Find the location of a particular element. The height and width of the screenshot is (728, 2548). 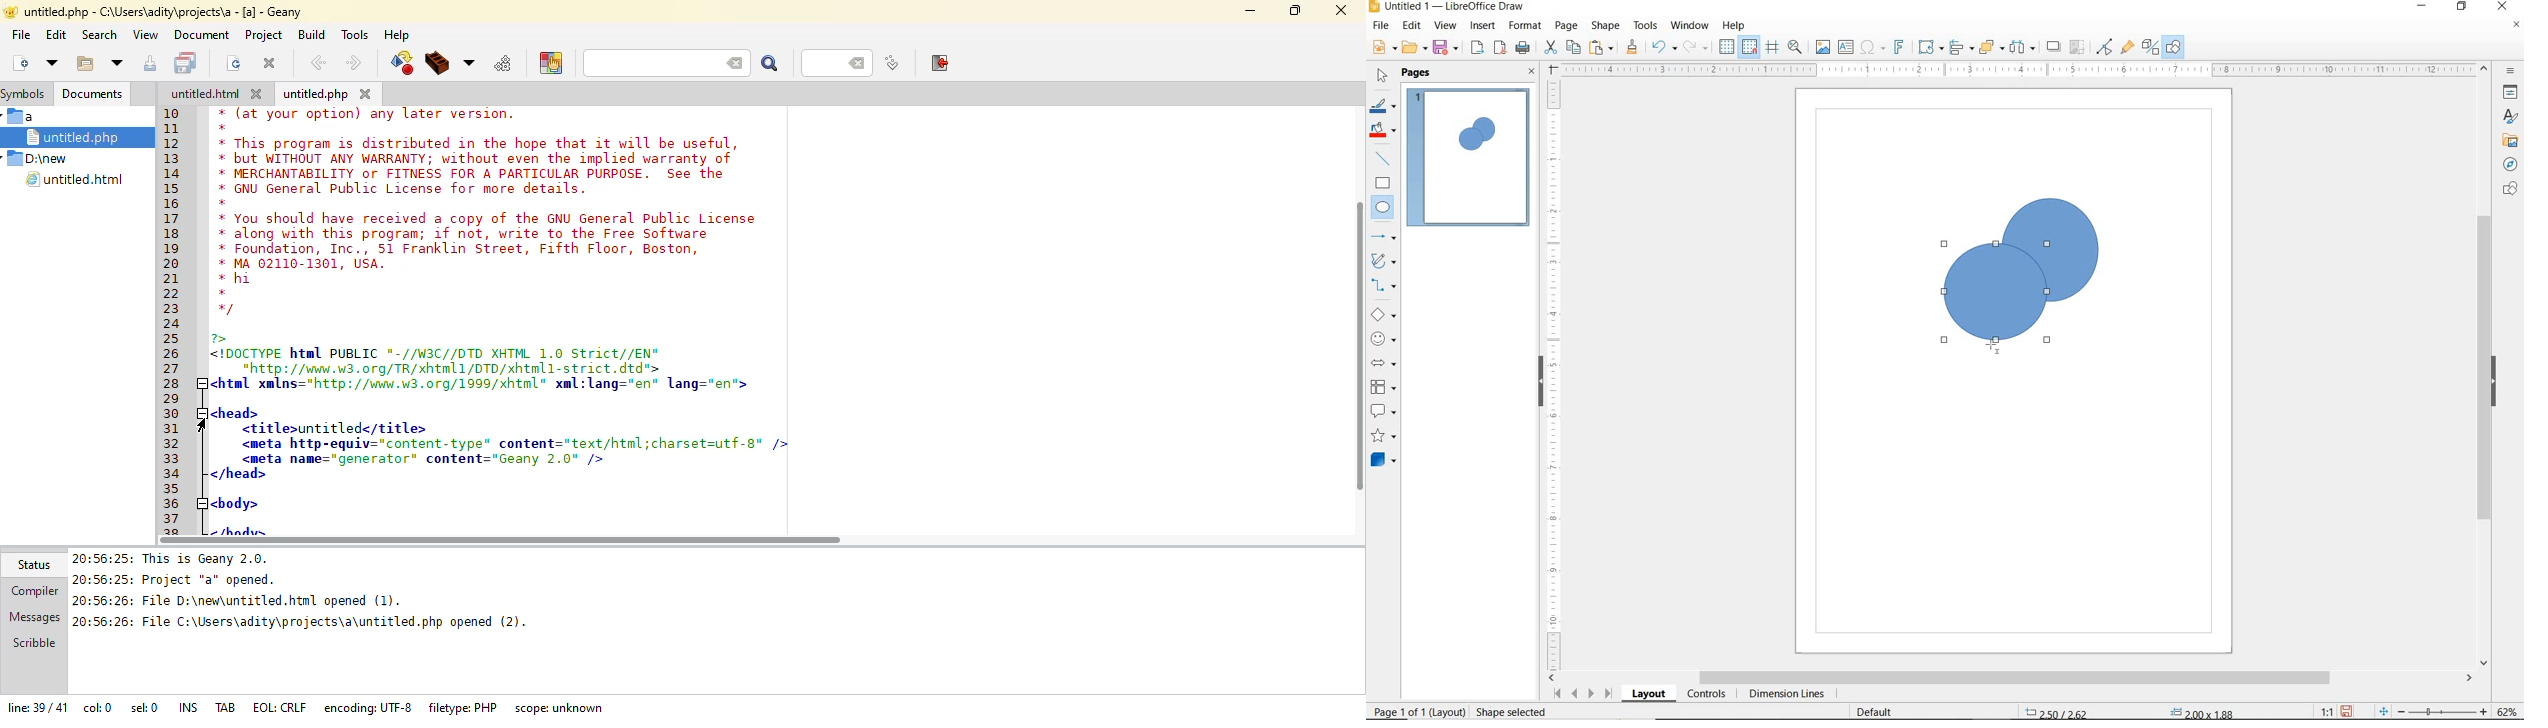

ARRANGE is located at coordinates (1992, 48).